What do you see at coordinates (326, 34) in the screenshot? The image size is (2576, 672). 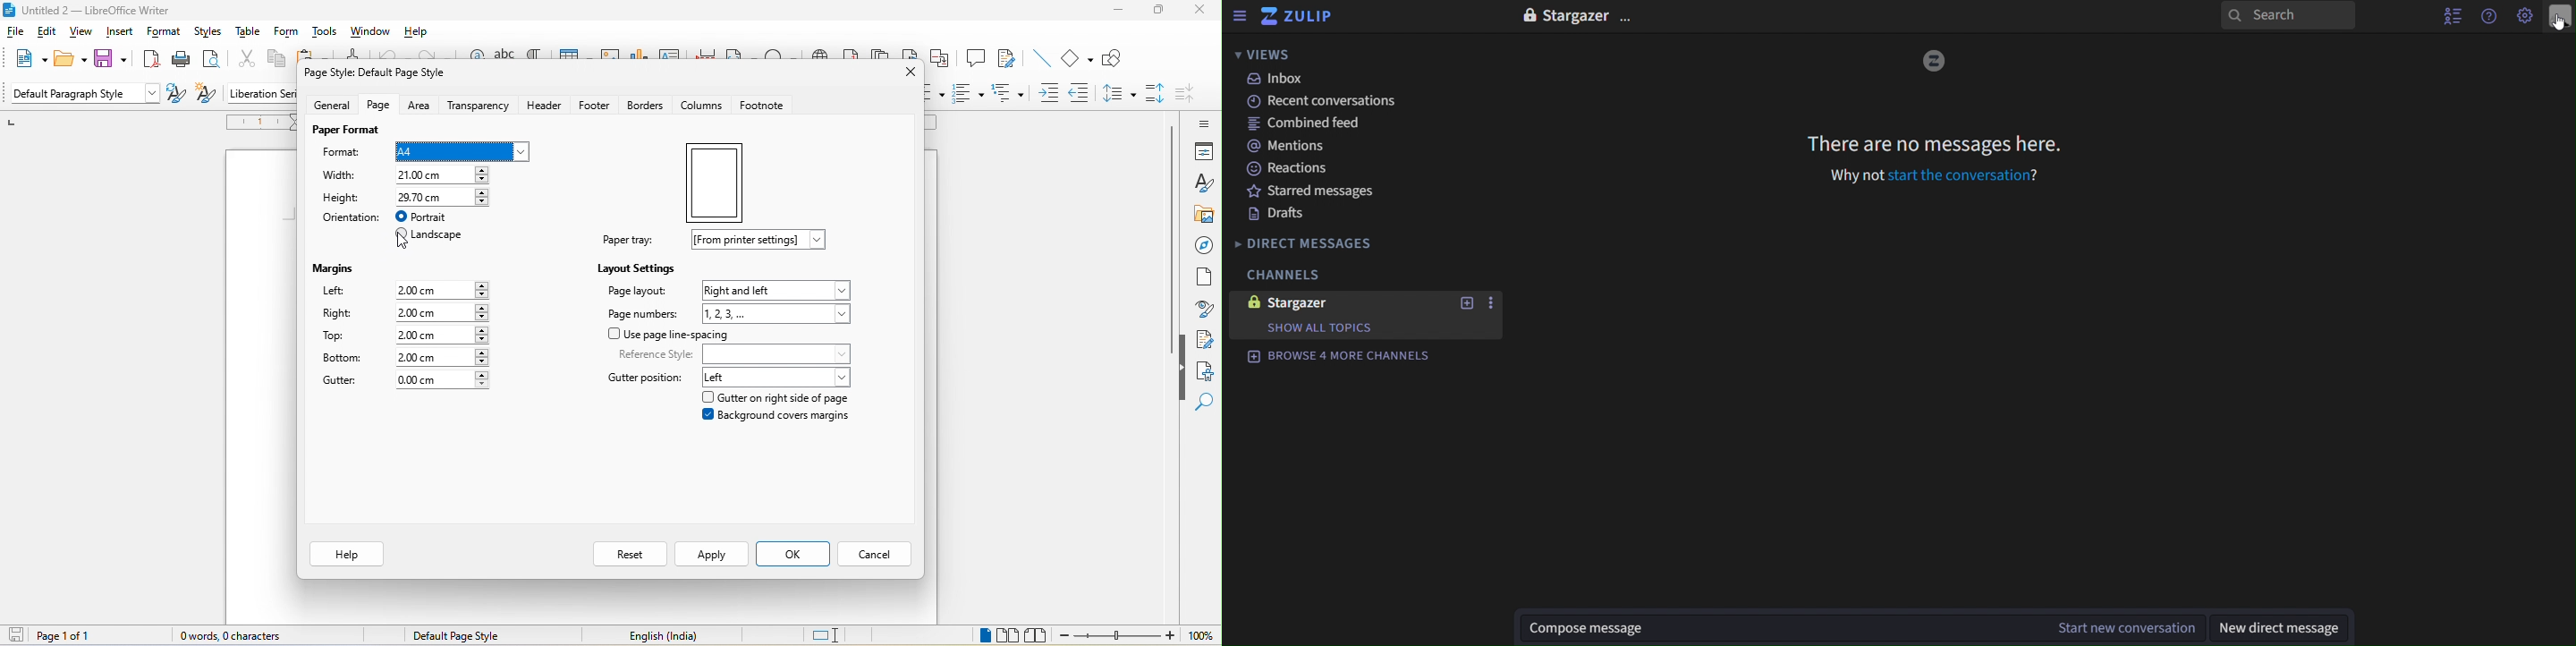 I see `tools` at bounding box center [326, 34].